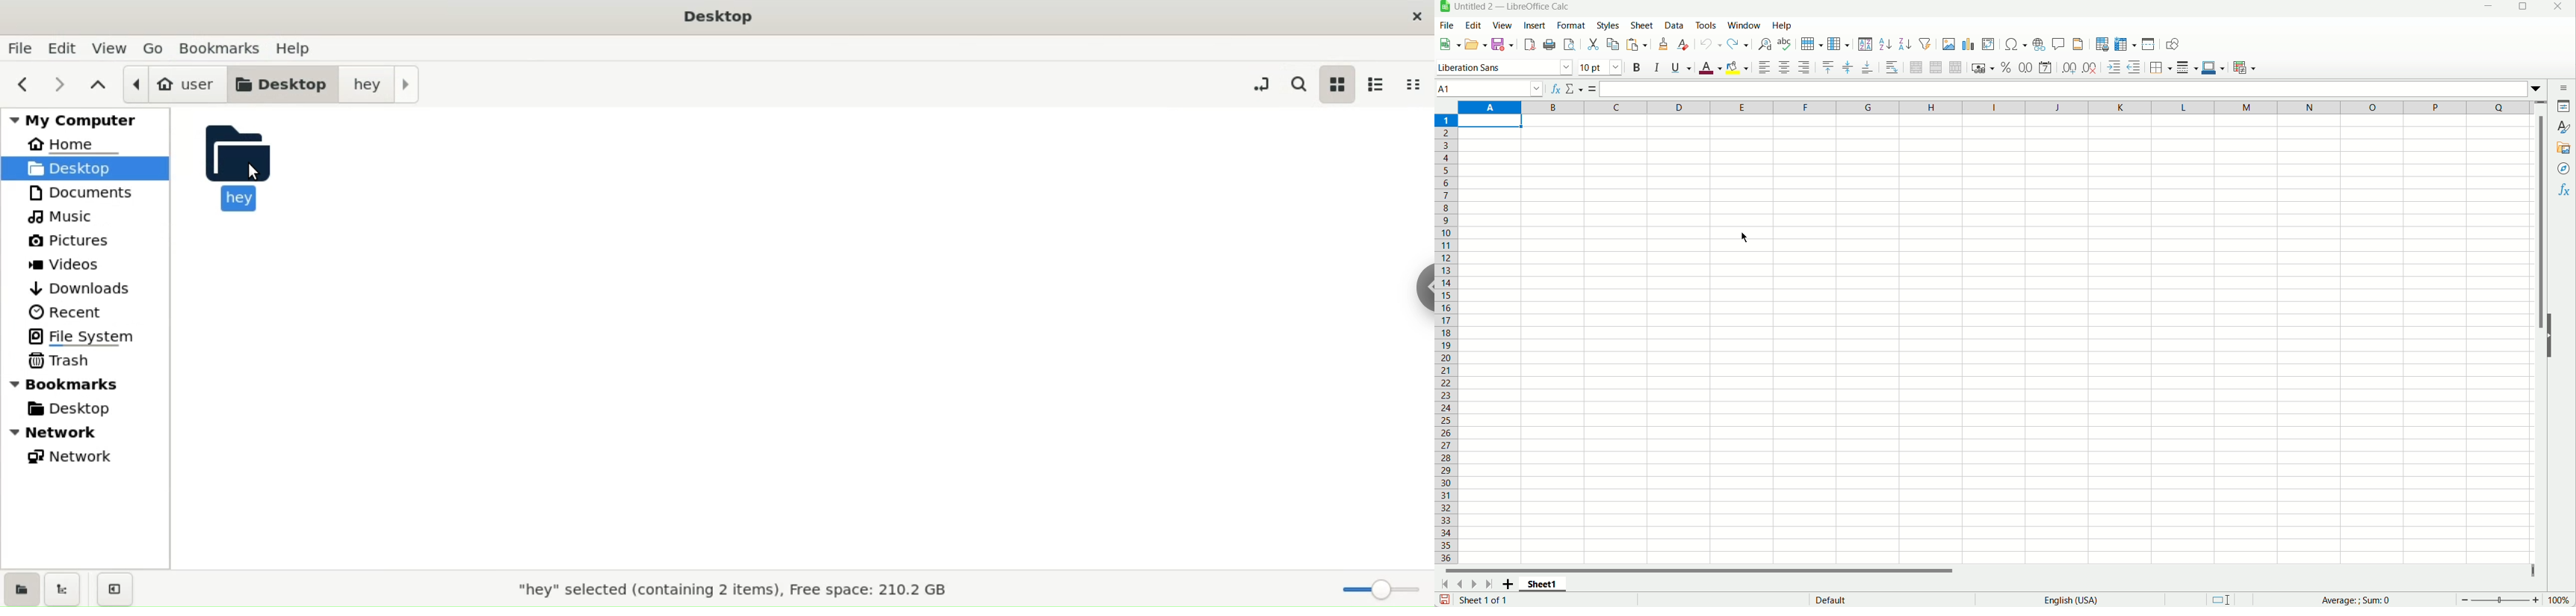 The image size is (2576, 616). Describe the element at coordinates (1593, 44) in the screenshot. I see `Cut` at that location.